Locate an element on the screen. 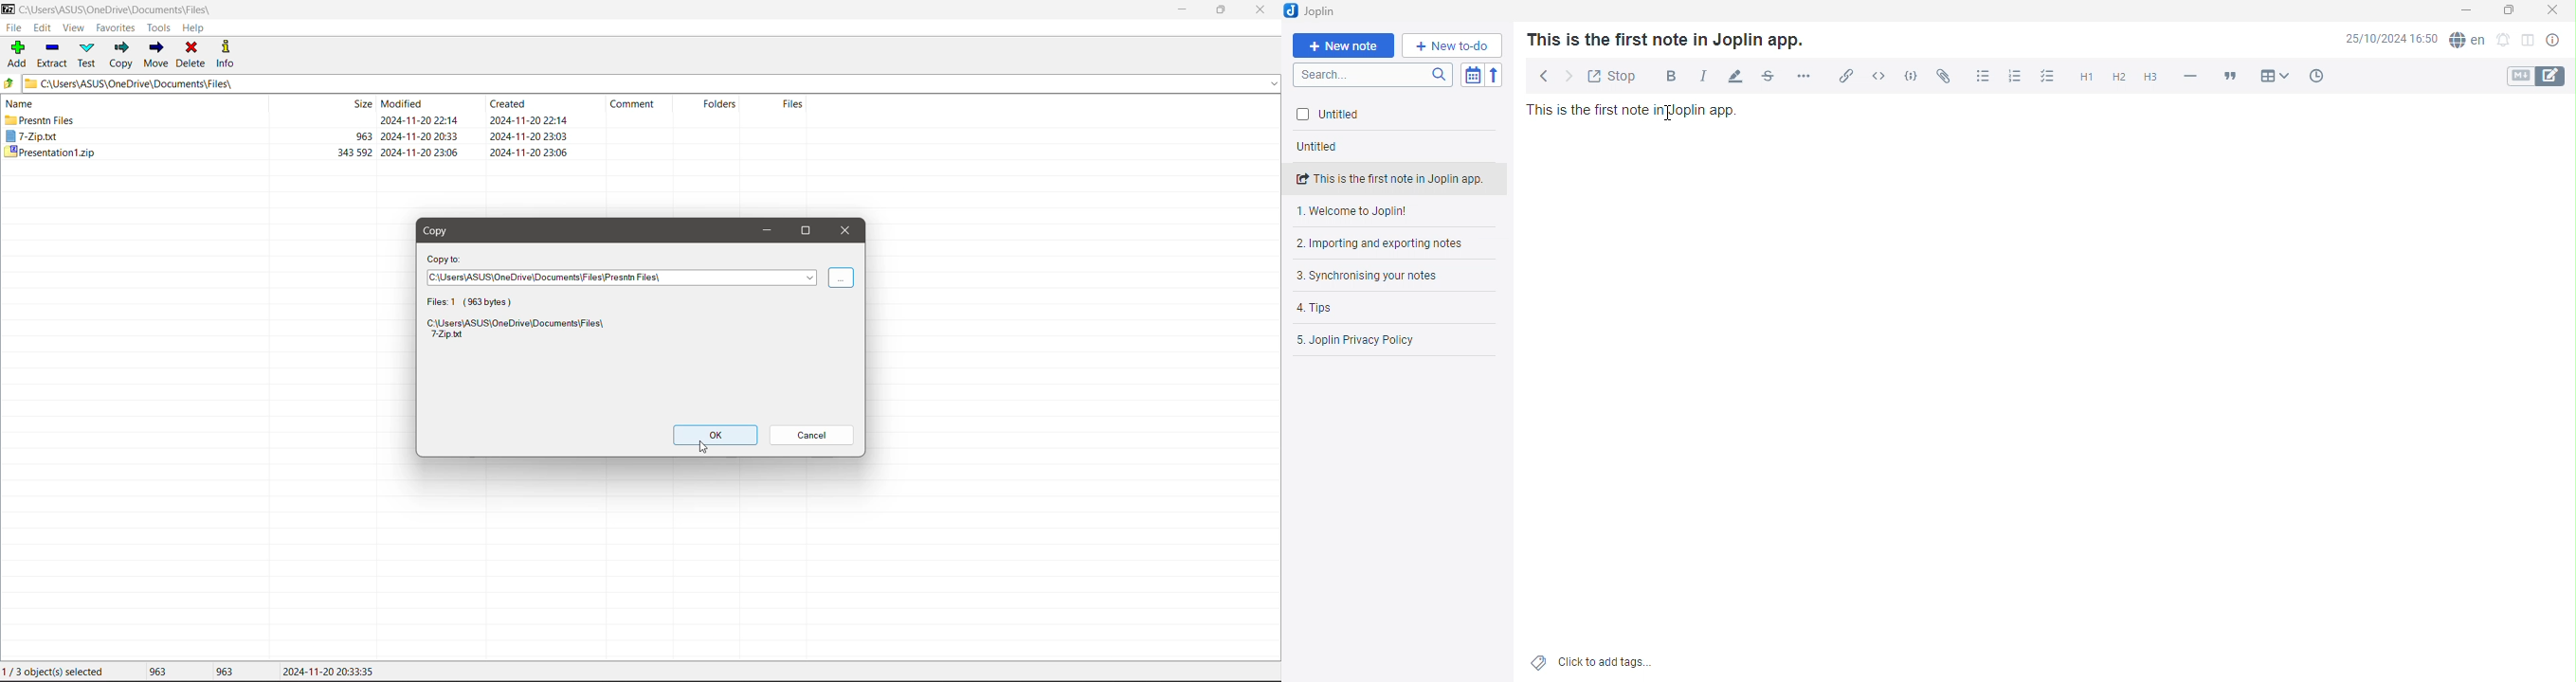 The image size is (2576, 700). Table  is located at coordinates (2275, 74).